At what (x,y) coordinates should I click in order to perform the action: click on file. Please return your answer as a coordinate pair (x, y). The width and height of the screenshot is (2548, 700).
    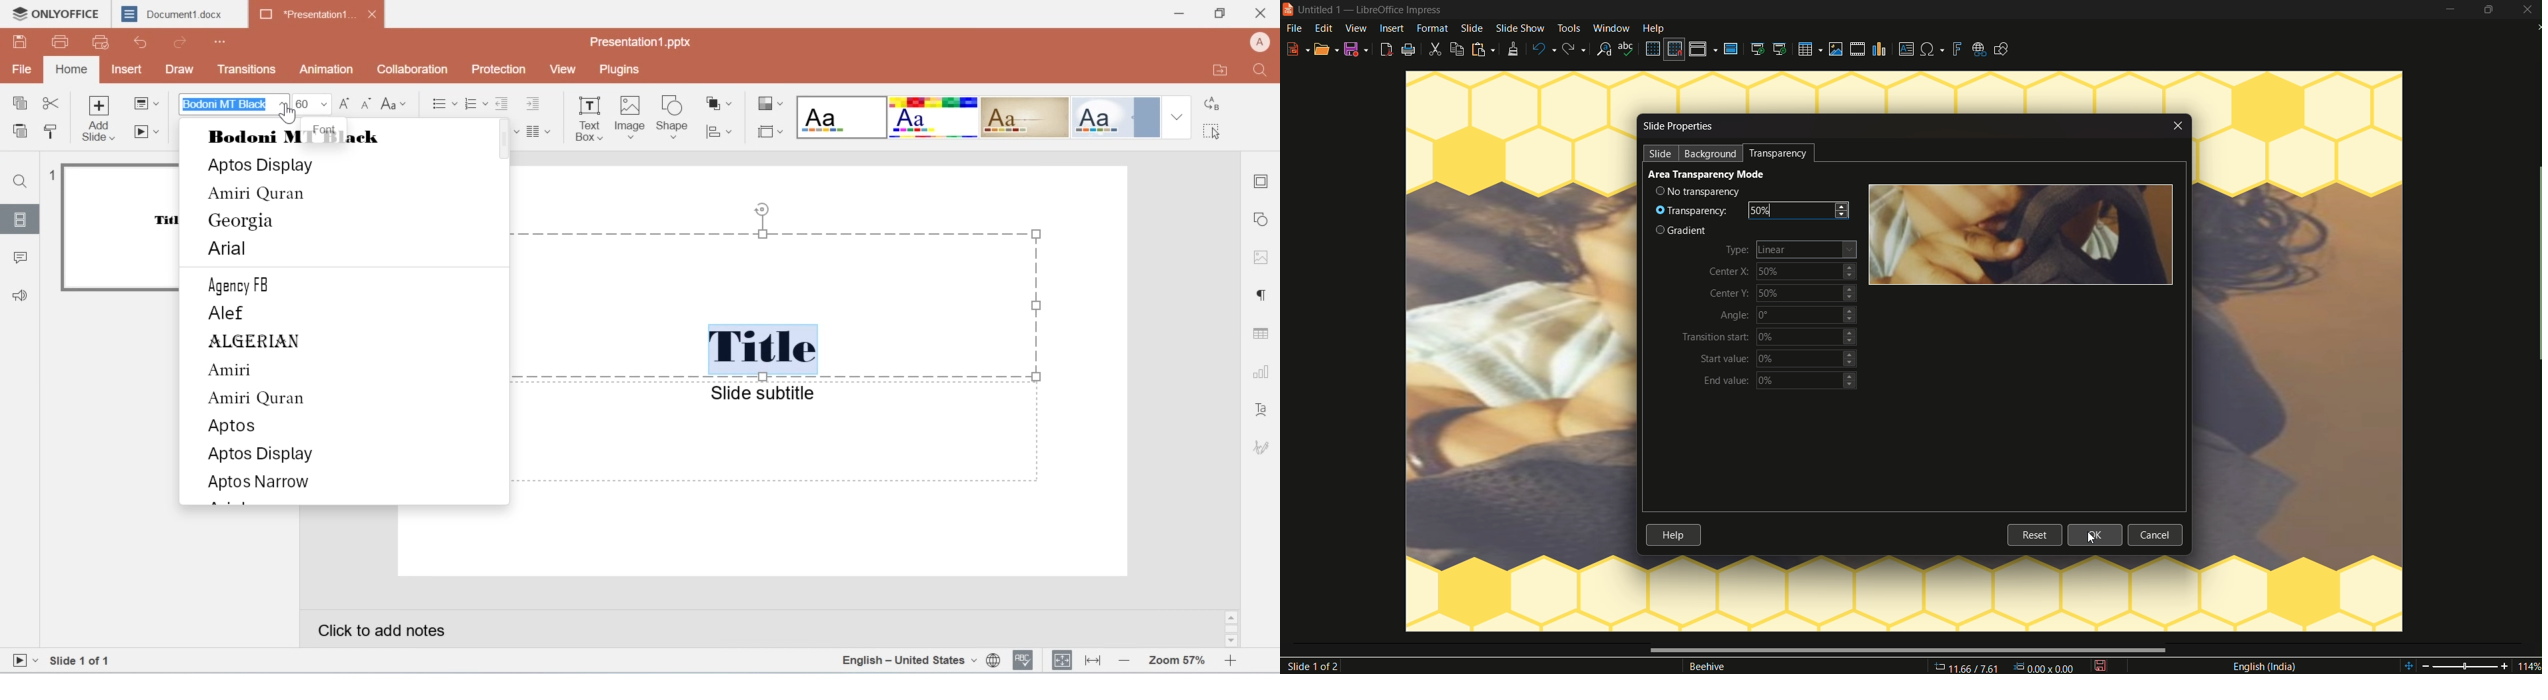
    Looking at the image, I should click on (148, 102).